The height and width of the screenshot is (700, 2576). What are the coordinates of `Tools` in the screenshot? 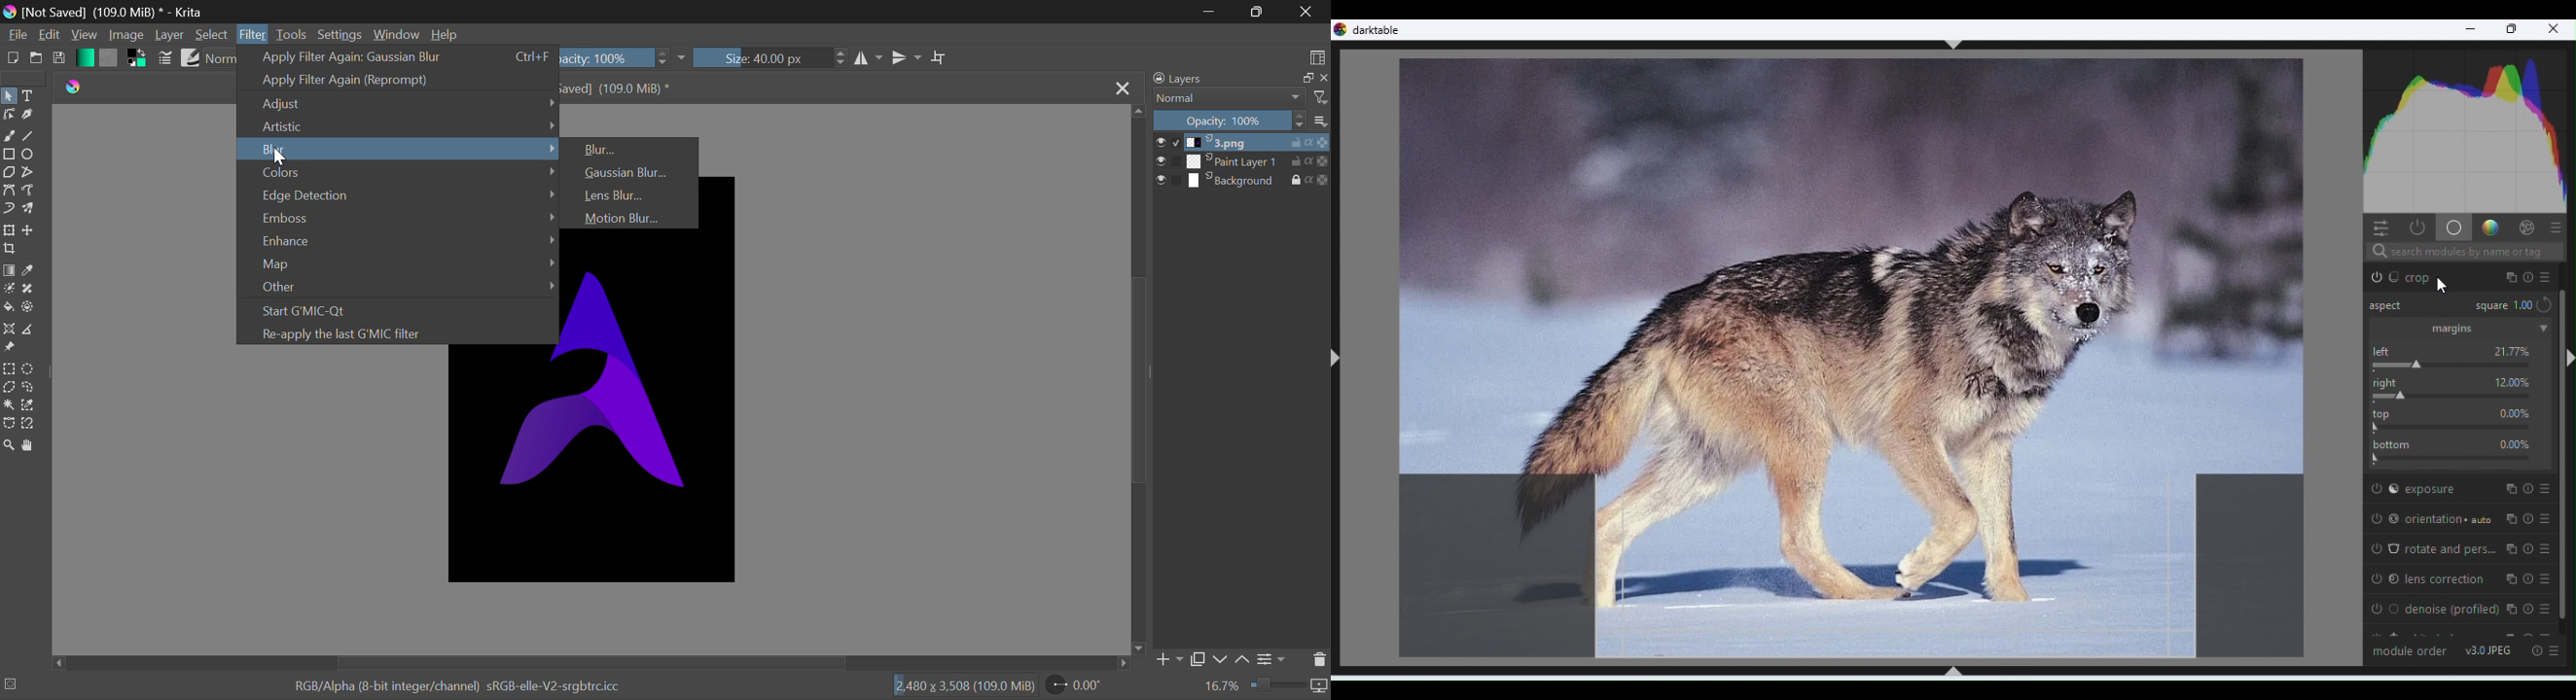 It's located at (291, 35).